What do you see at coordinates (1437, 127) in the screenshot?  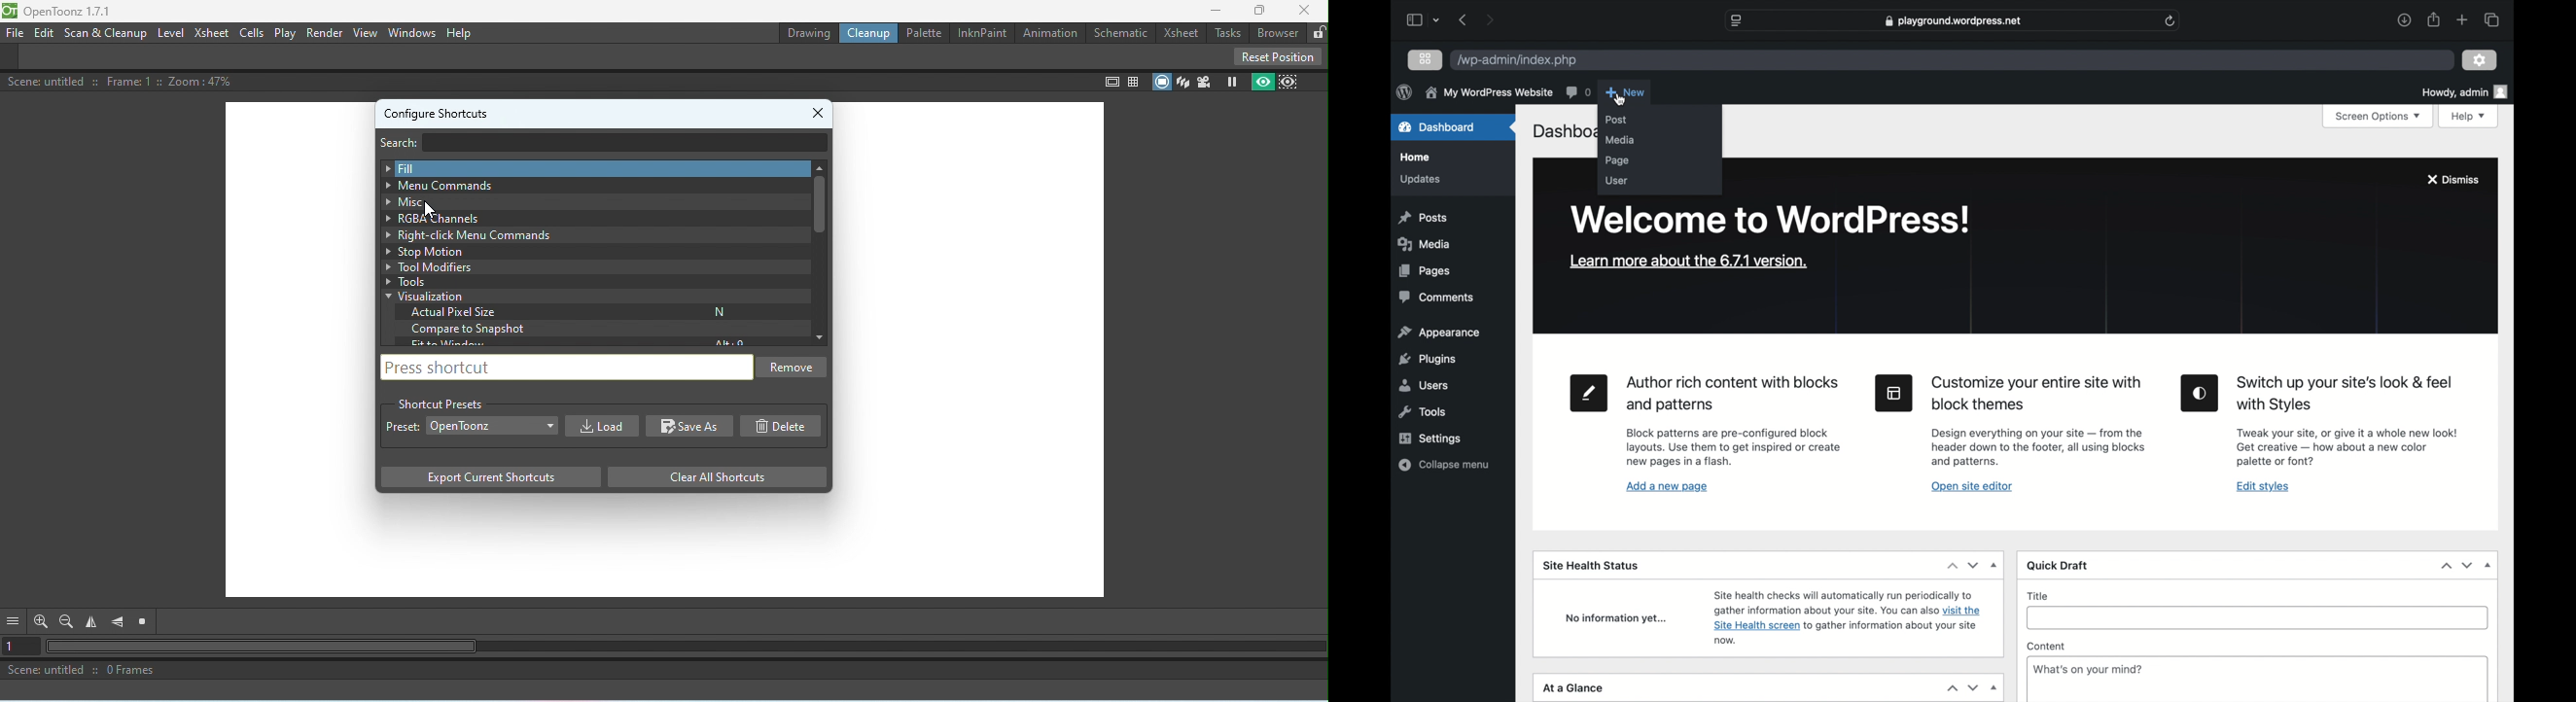 I see `dashboard` at bounding box center [1437, 127].